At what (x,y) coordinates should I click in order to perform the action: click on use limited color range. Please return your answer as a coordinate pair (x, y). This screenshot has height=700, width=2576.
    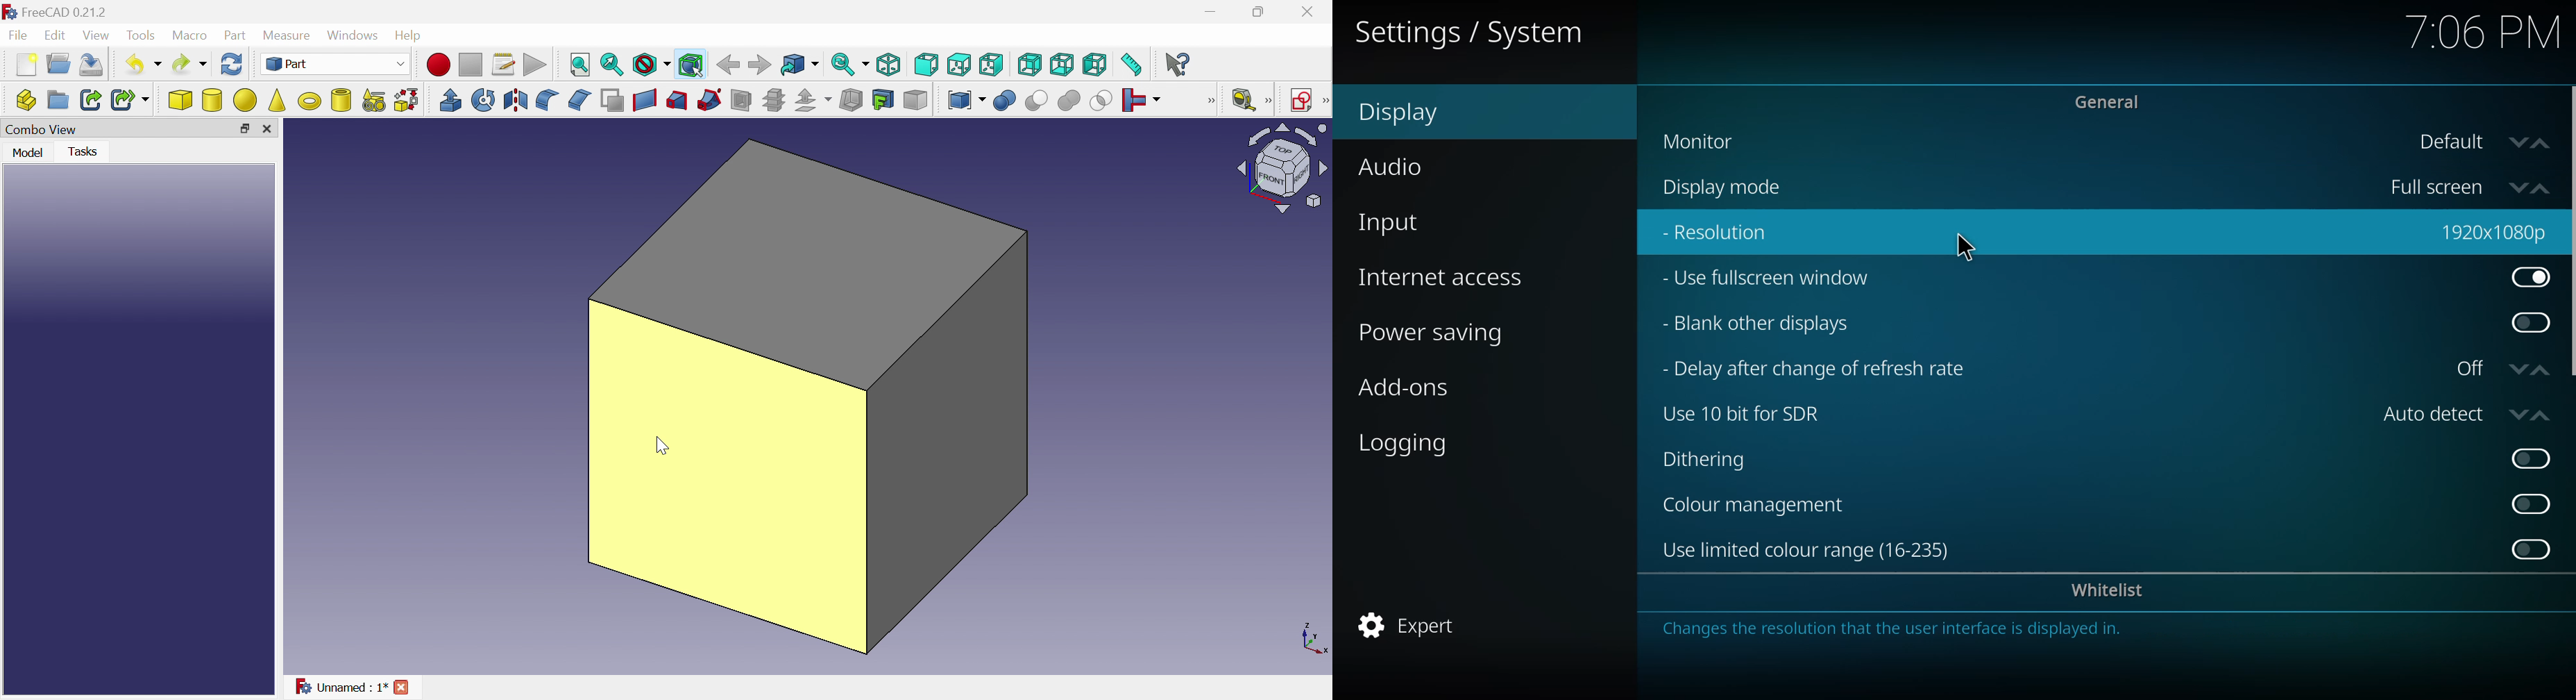
    Looking at the image, I should click on (1804, 552).